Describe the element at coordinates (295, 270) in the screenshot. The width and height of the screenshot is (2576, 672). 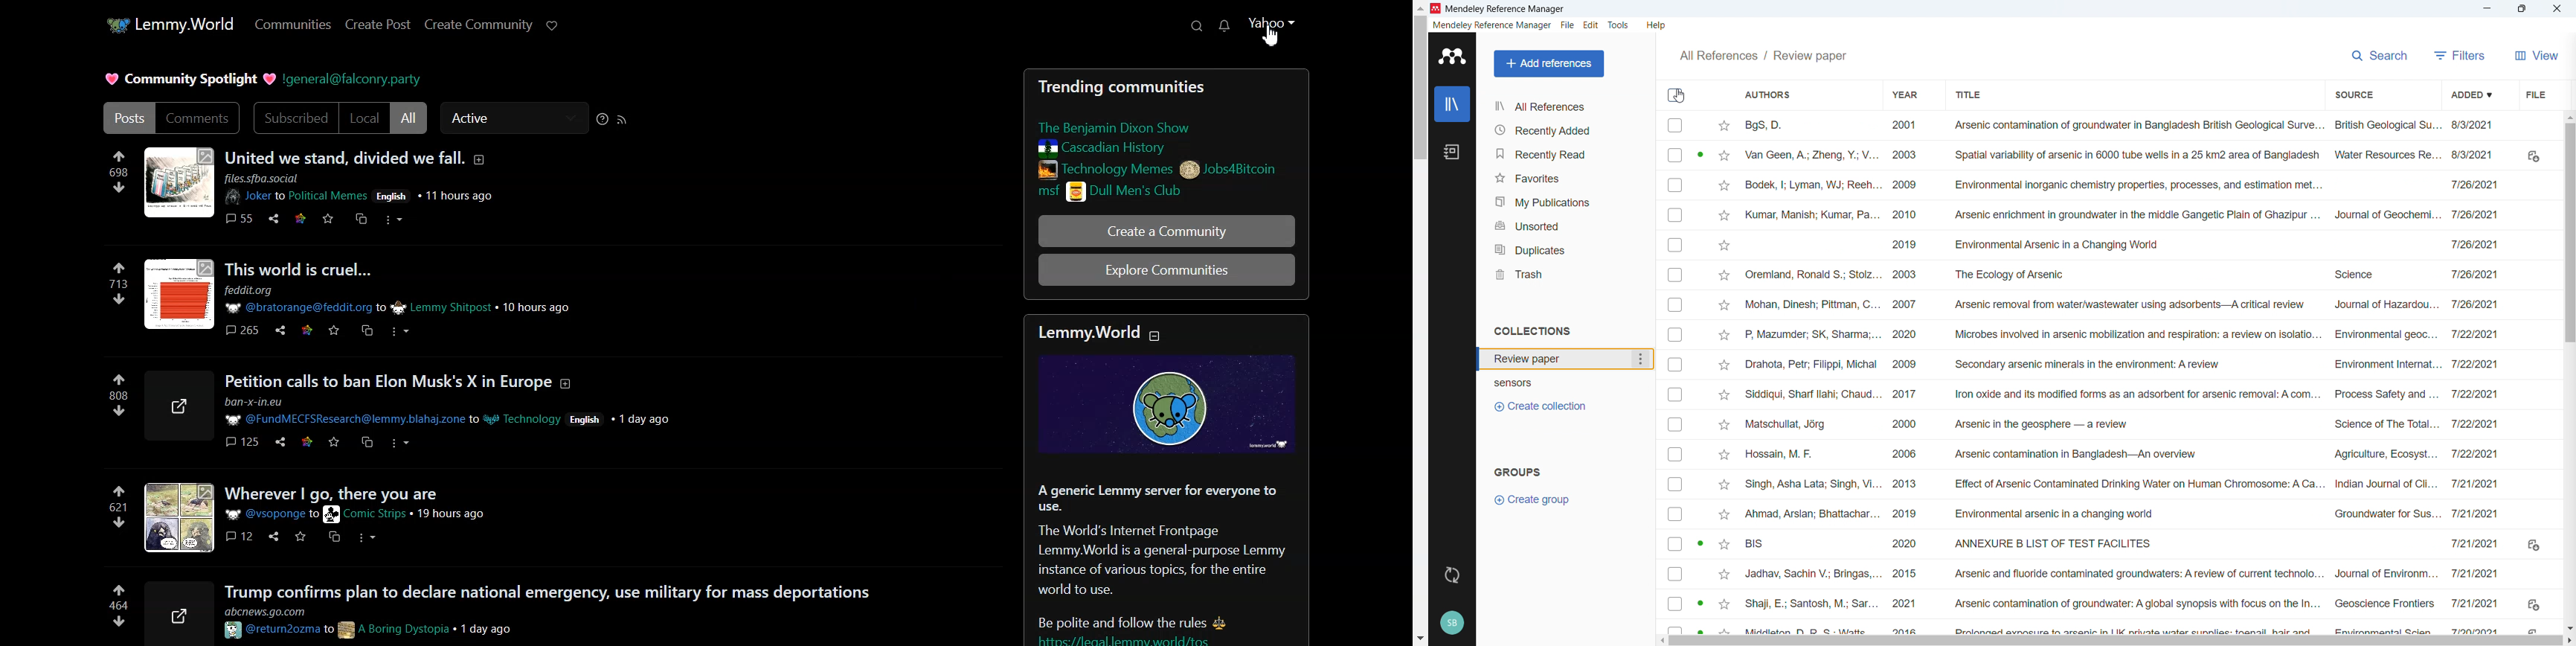
I see `This world is cruel` at that location.